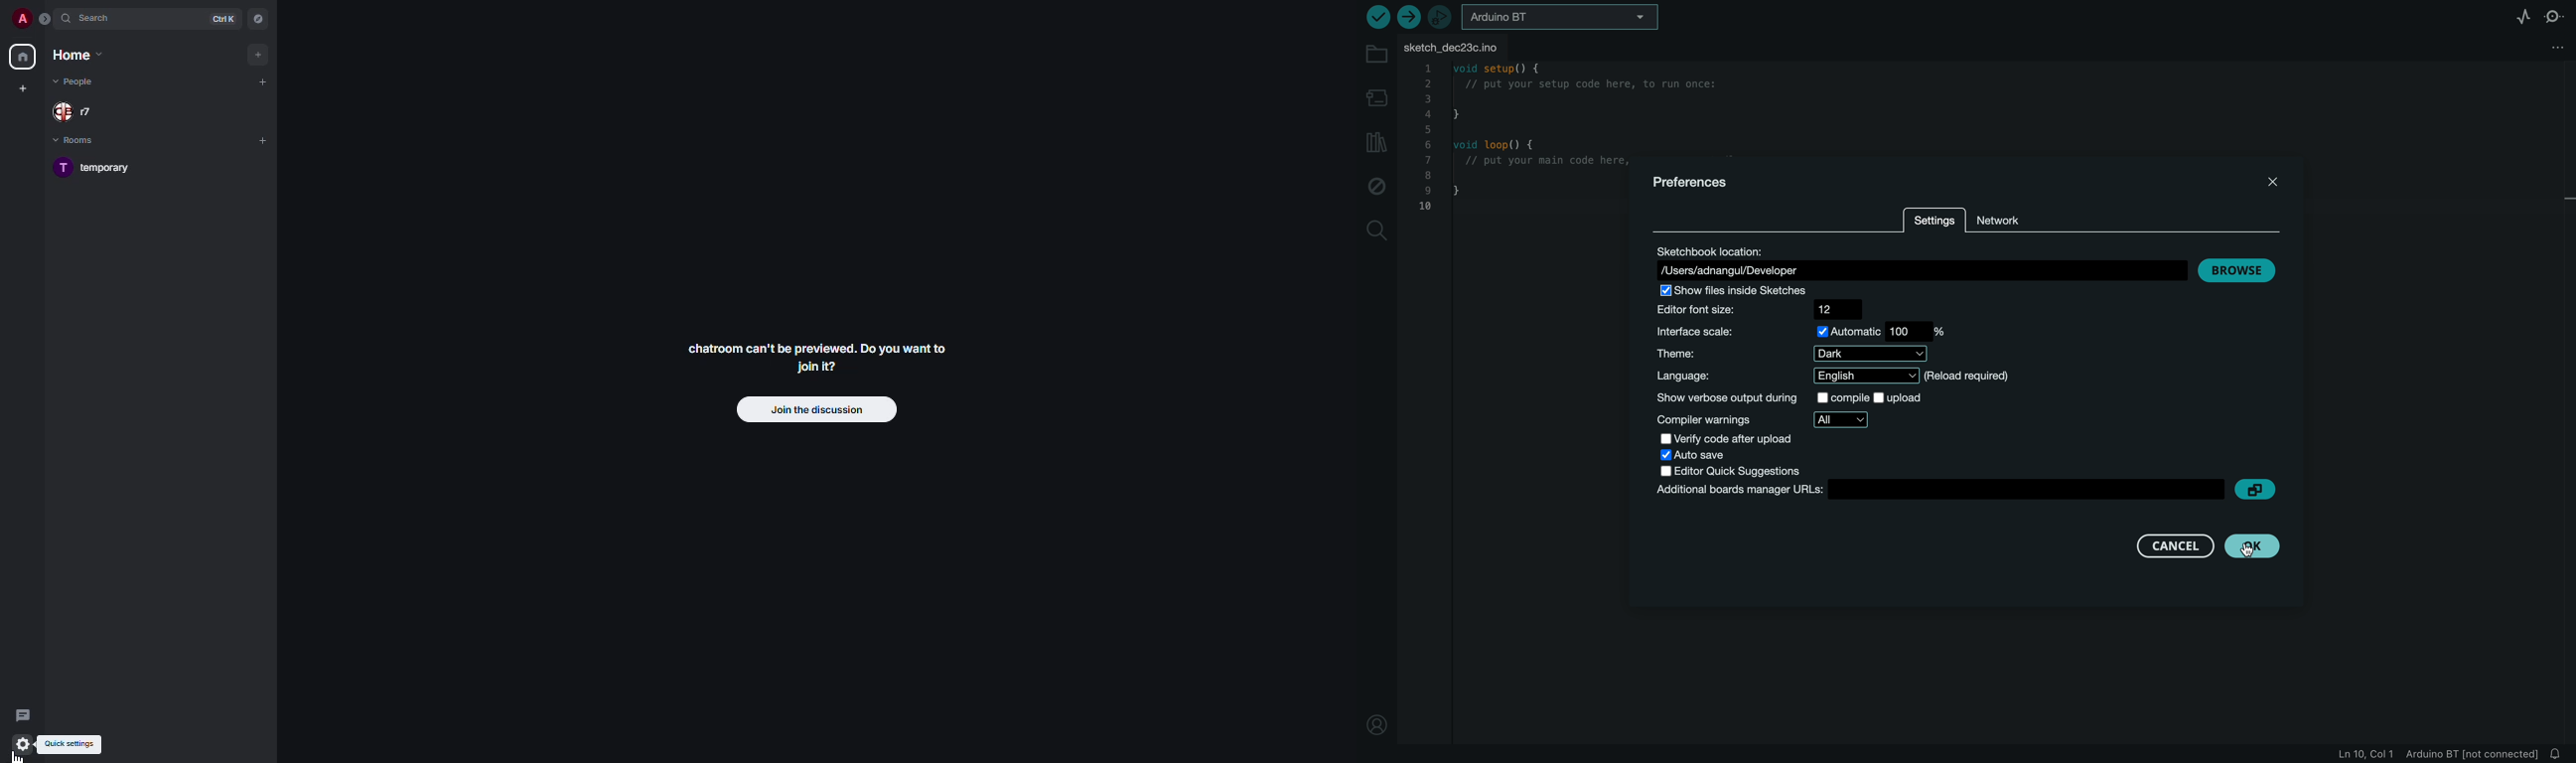 The height and width of the screenshot is (784, 2576). I want to click on add, so click(263, 82).